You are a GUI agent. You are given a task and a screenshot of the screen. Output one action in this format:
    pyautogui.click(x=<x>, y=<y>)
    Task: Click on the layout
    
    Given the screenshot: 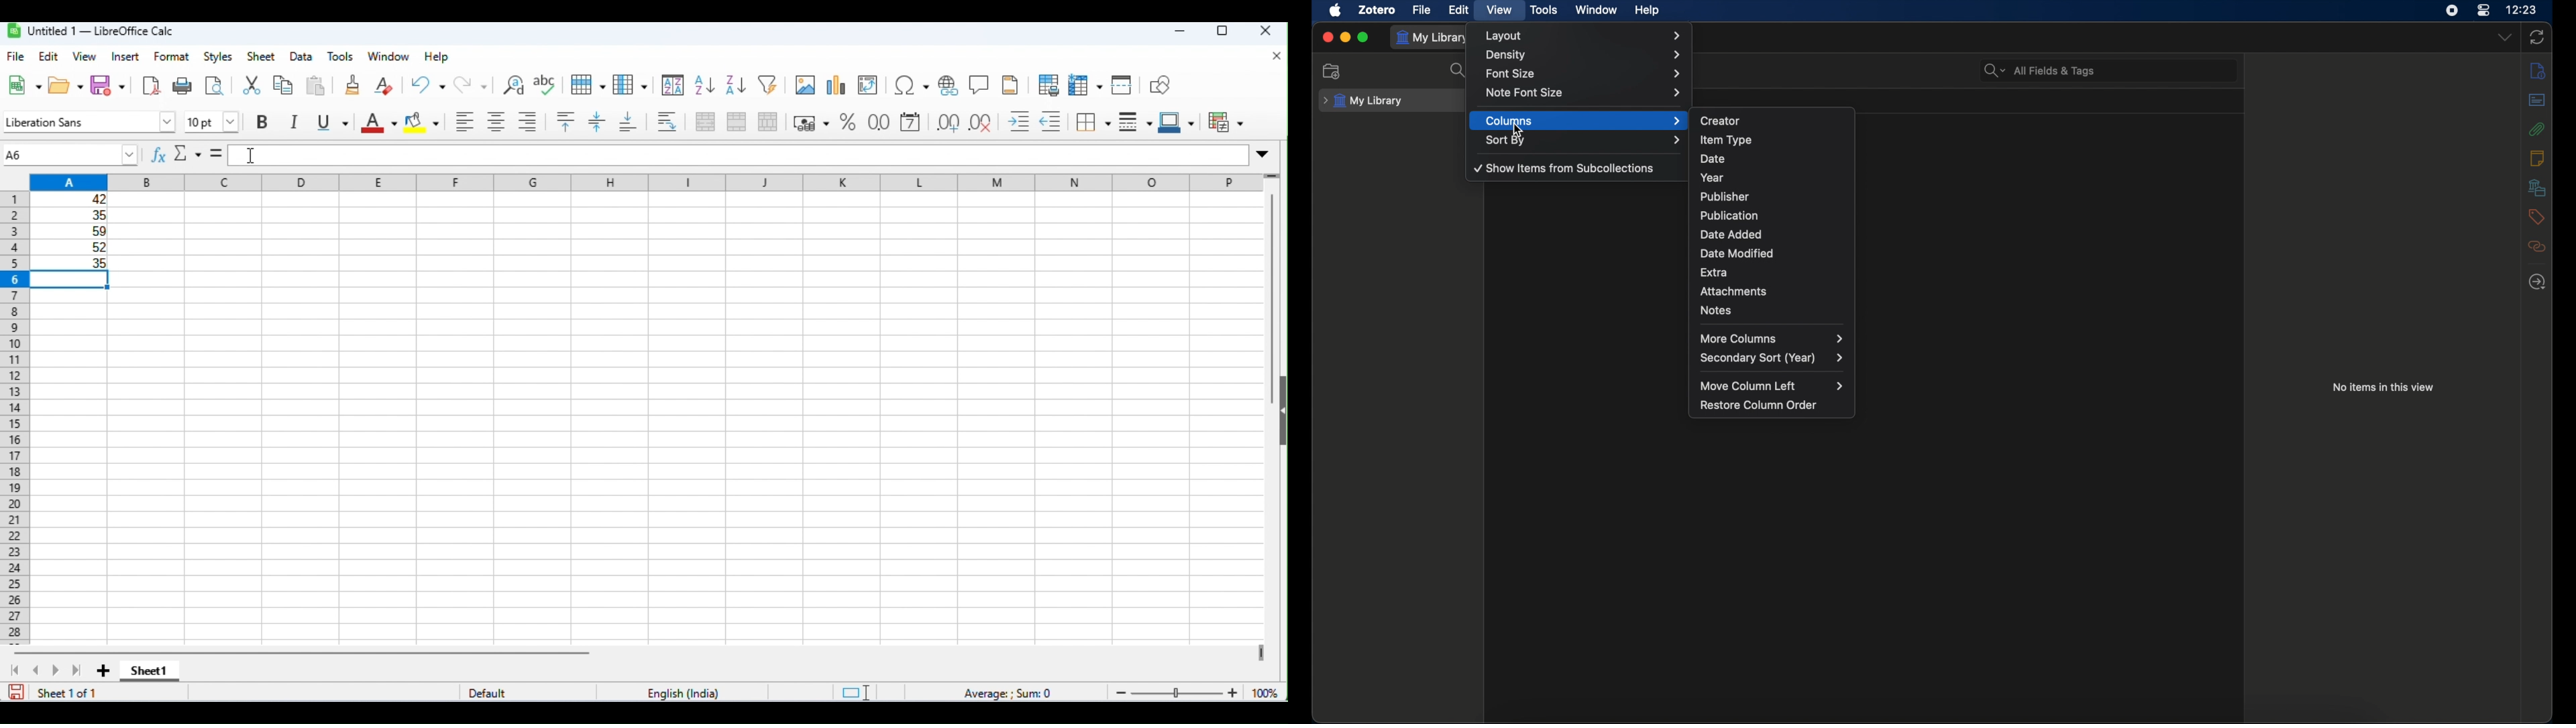 What is the action you would take?
    pyautogui.click(x=1585, y=36)
    